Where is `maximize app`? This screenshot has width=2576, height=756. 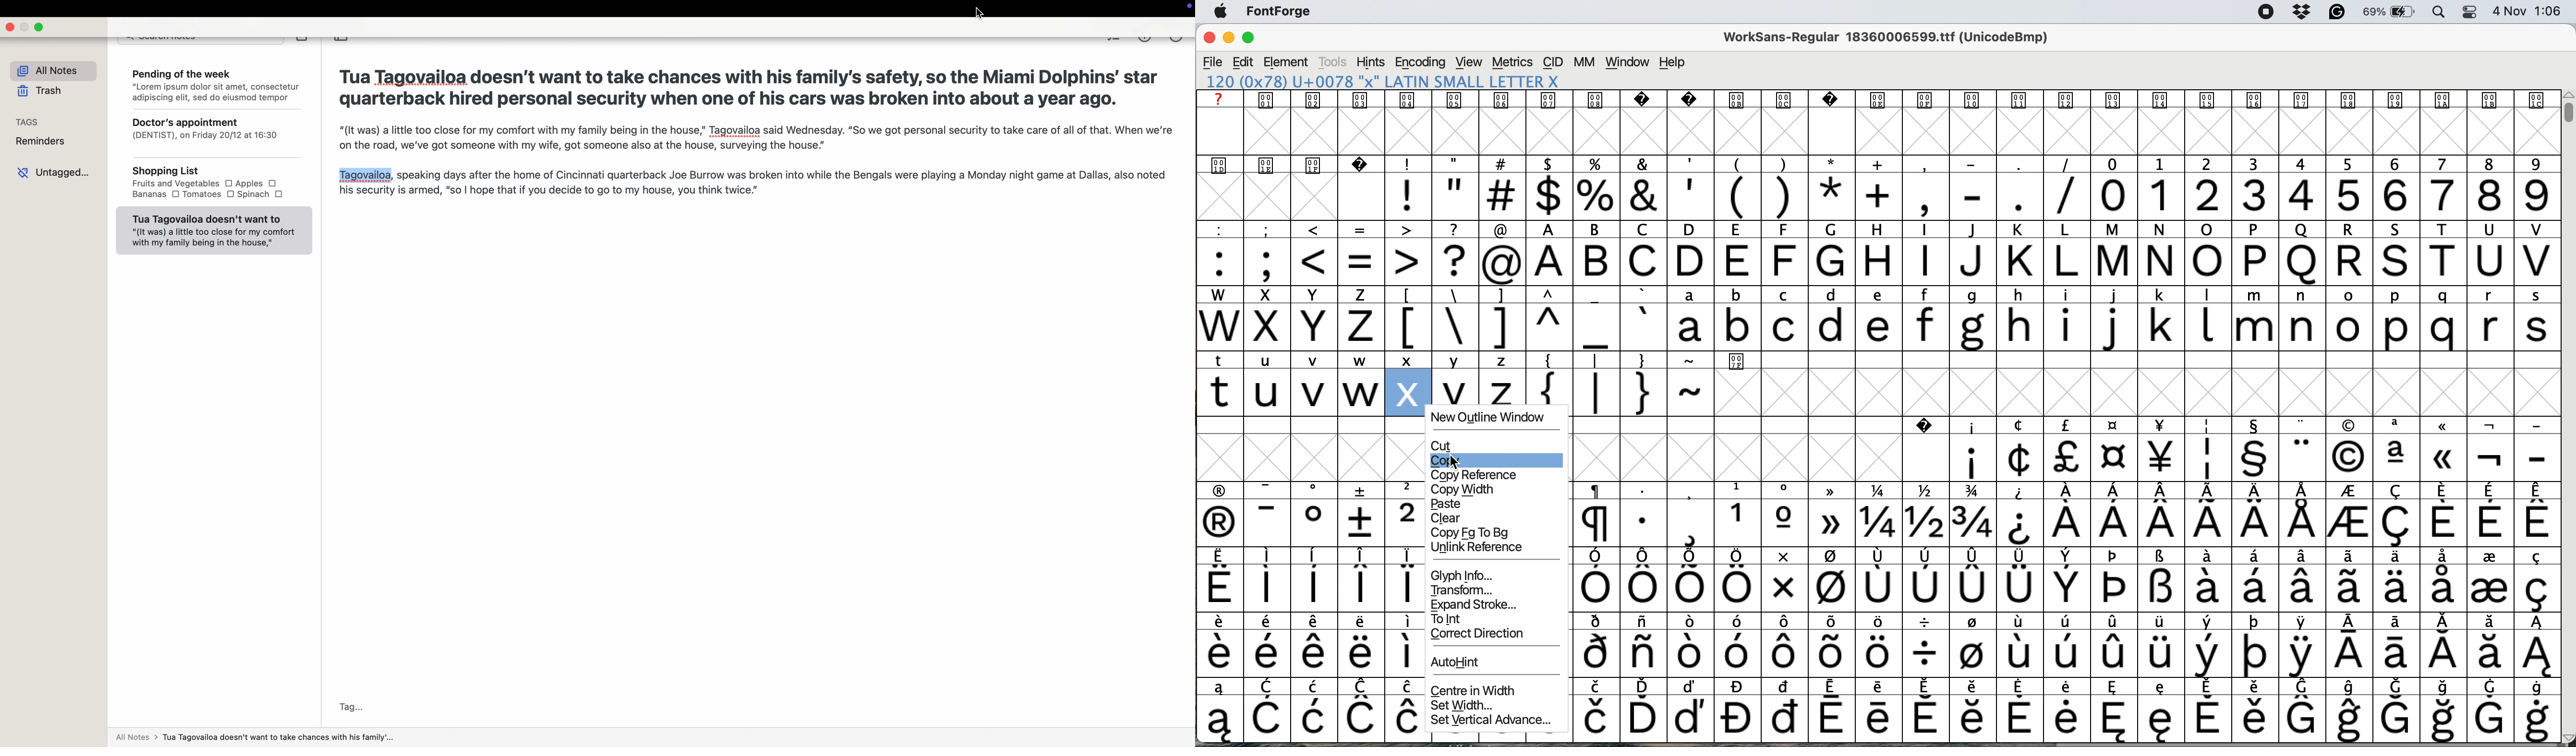
maximize app is located at coordinates (40, 28).